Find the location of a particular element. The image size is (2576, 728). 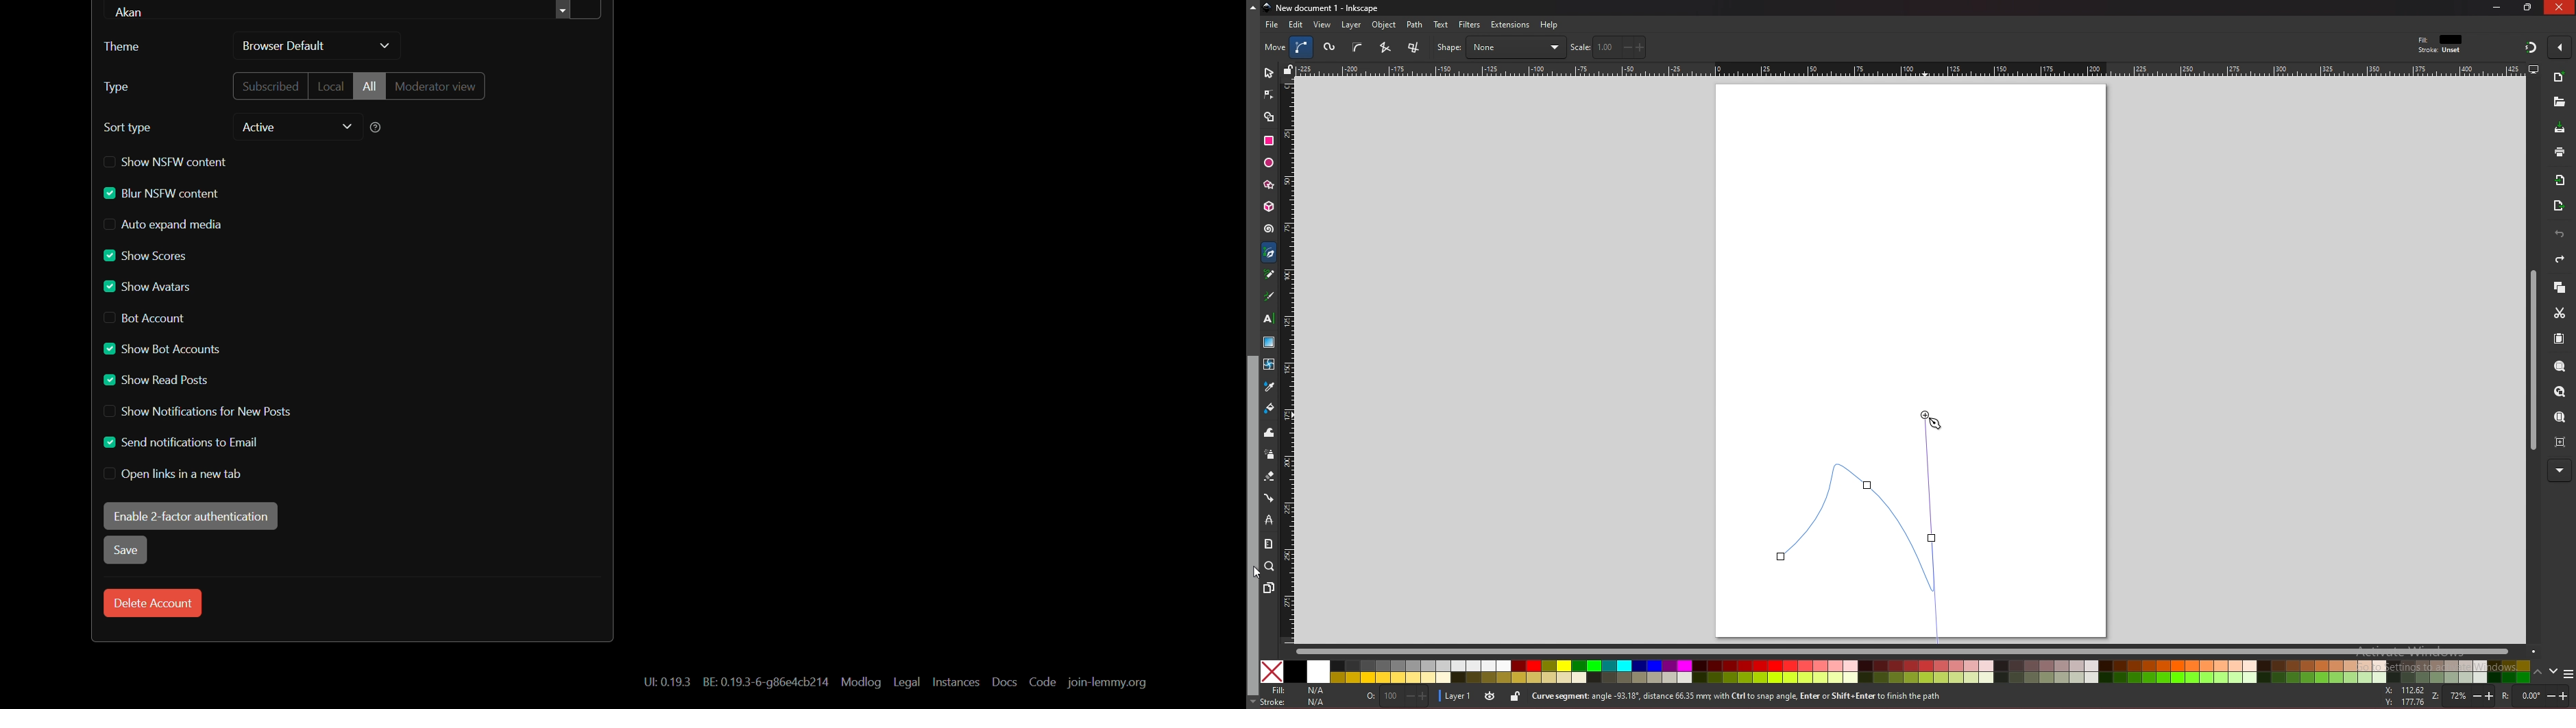

info is located at coordinates (1773, 697).